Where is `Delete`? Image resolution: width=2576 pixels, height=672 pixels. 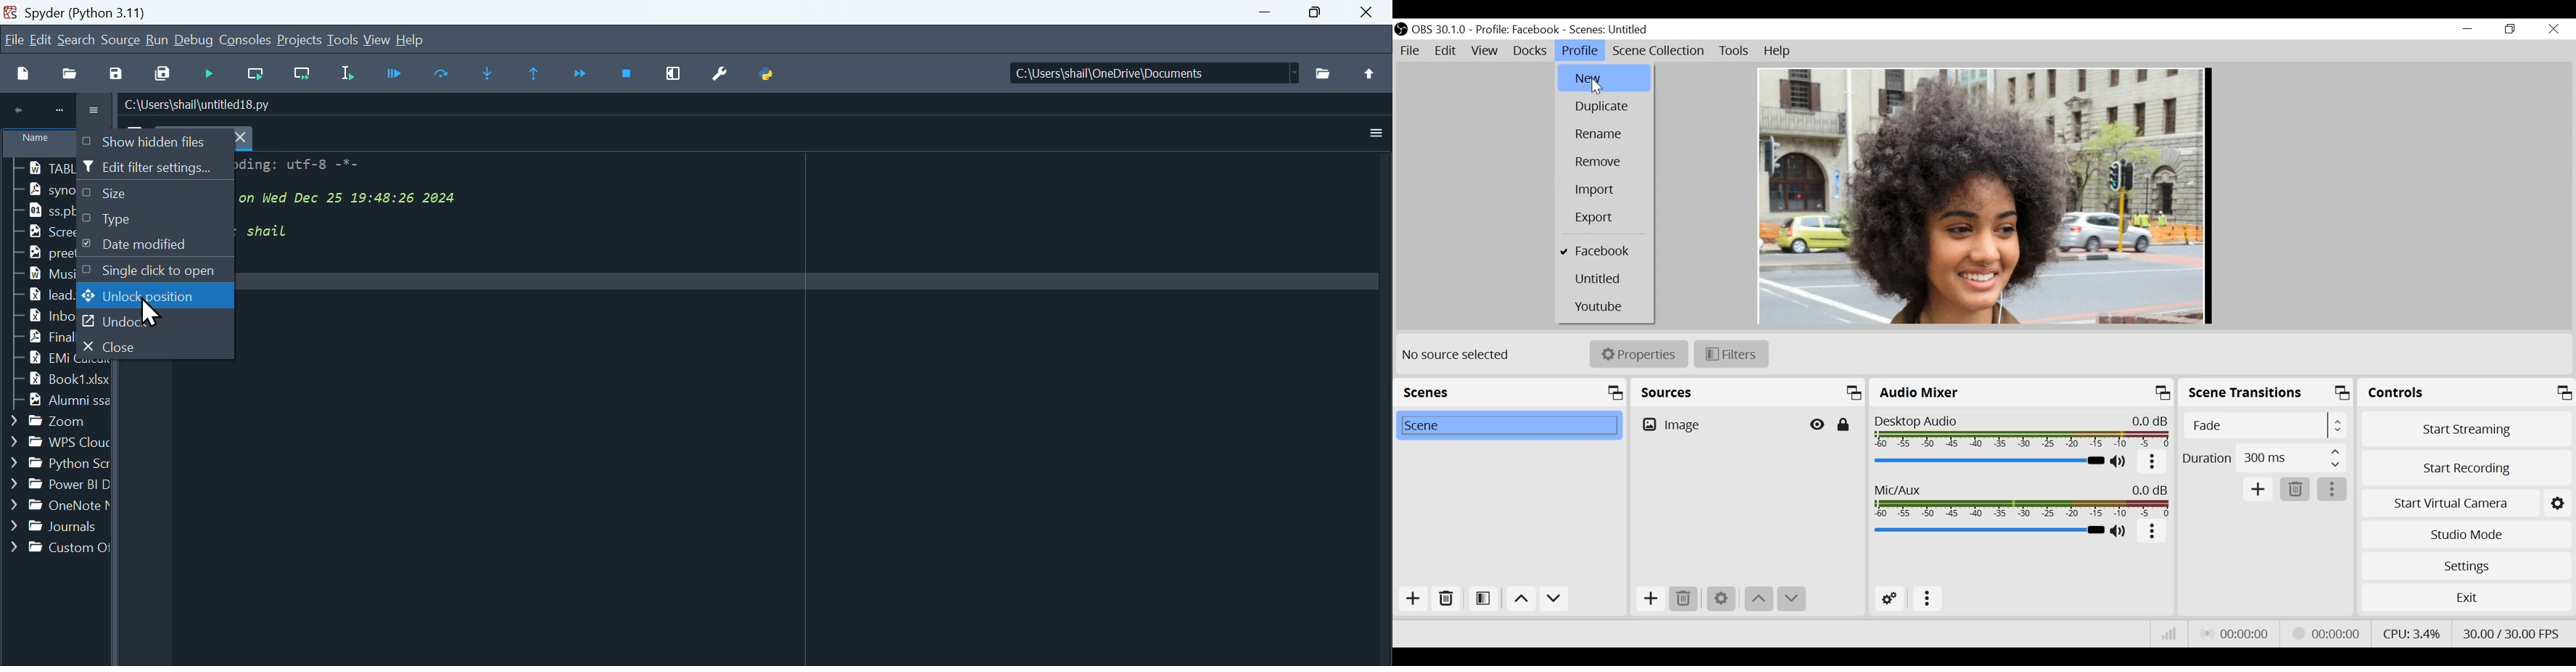 Delete is located at coordinates (2296, 488).